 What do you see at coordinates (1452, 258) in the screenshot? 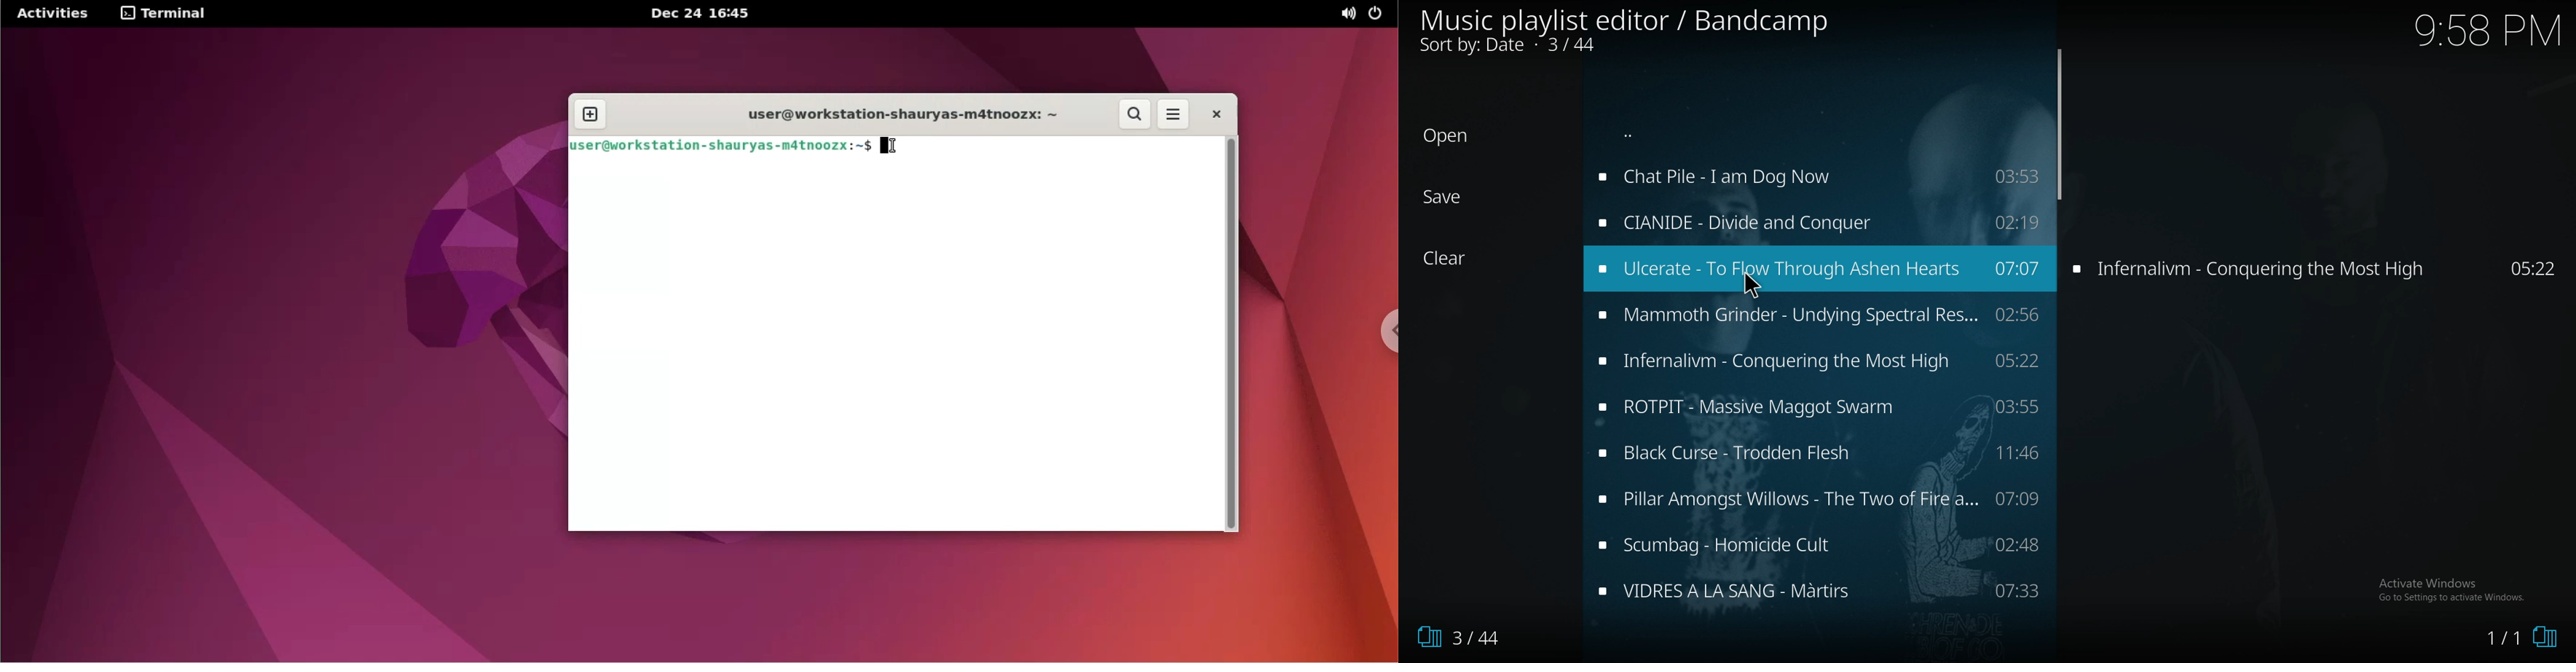
I see `Clear` at bounding box center [1452, 258].